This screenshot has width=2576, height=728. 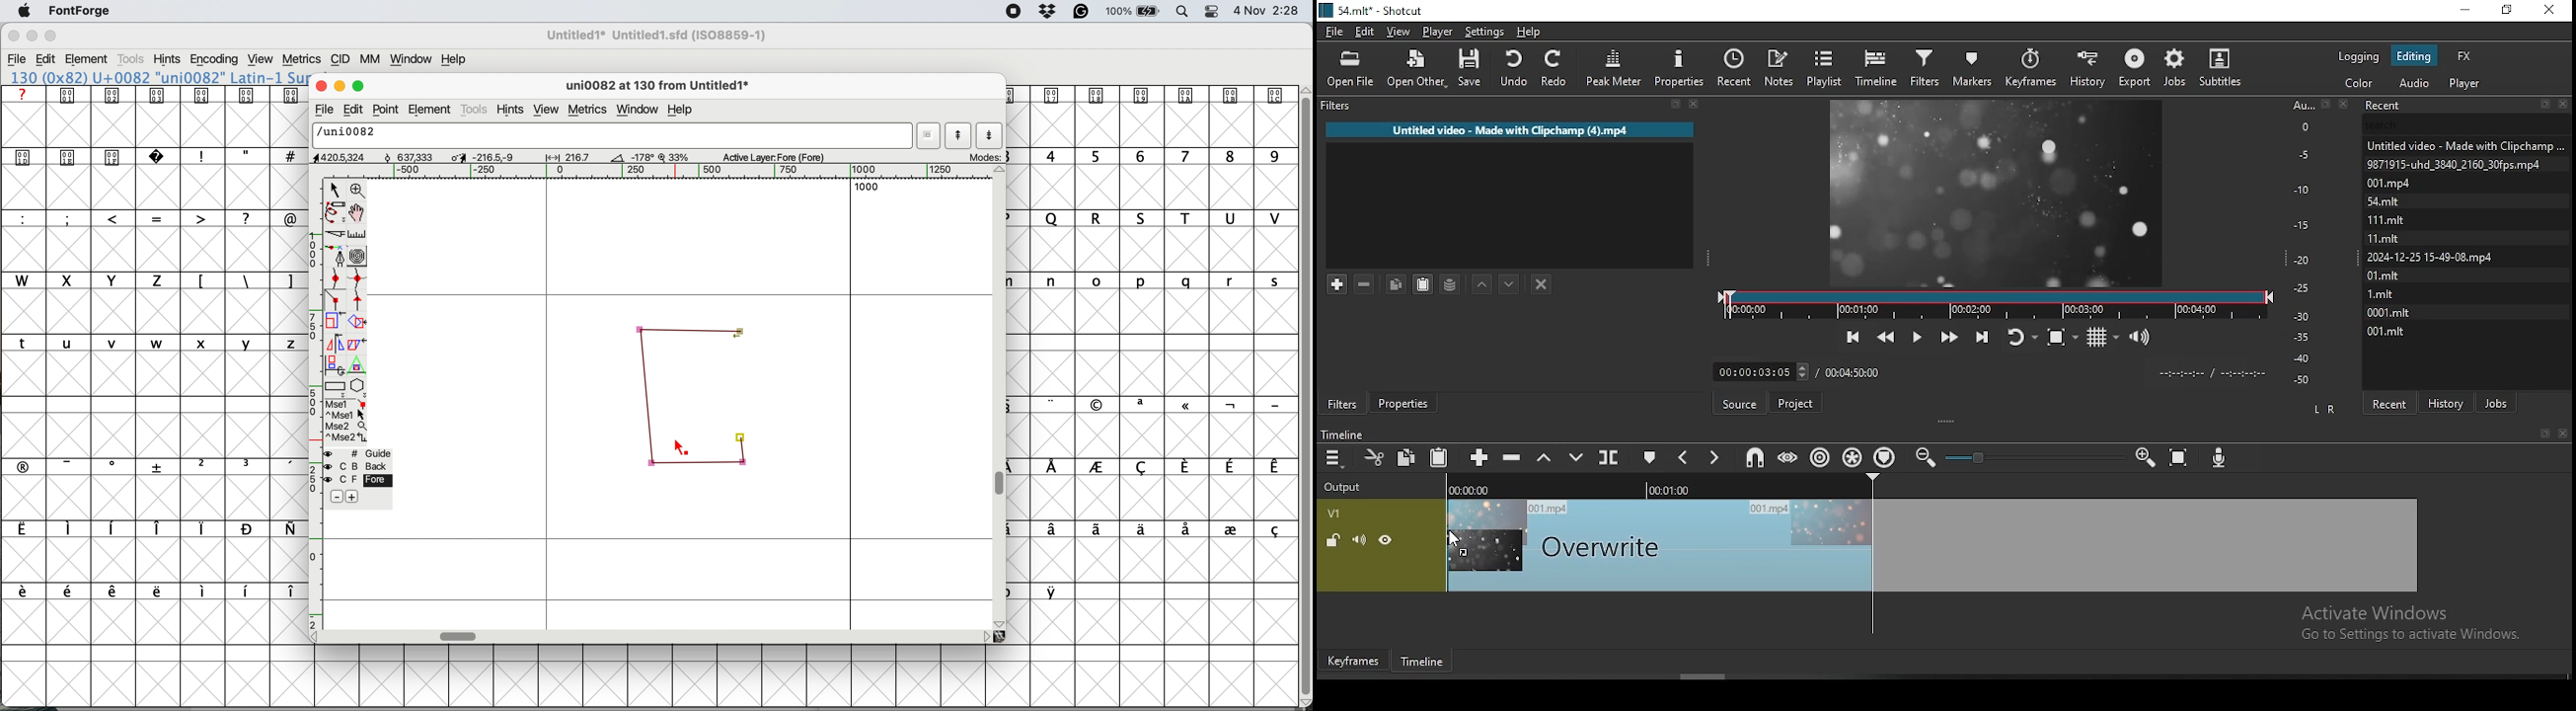 What do you see at coordinates (1451, 284) in the screenshot?
I see `save filter set` at bounding box center [1451, 284].